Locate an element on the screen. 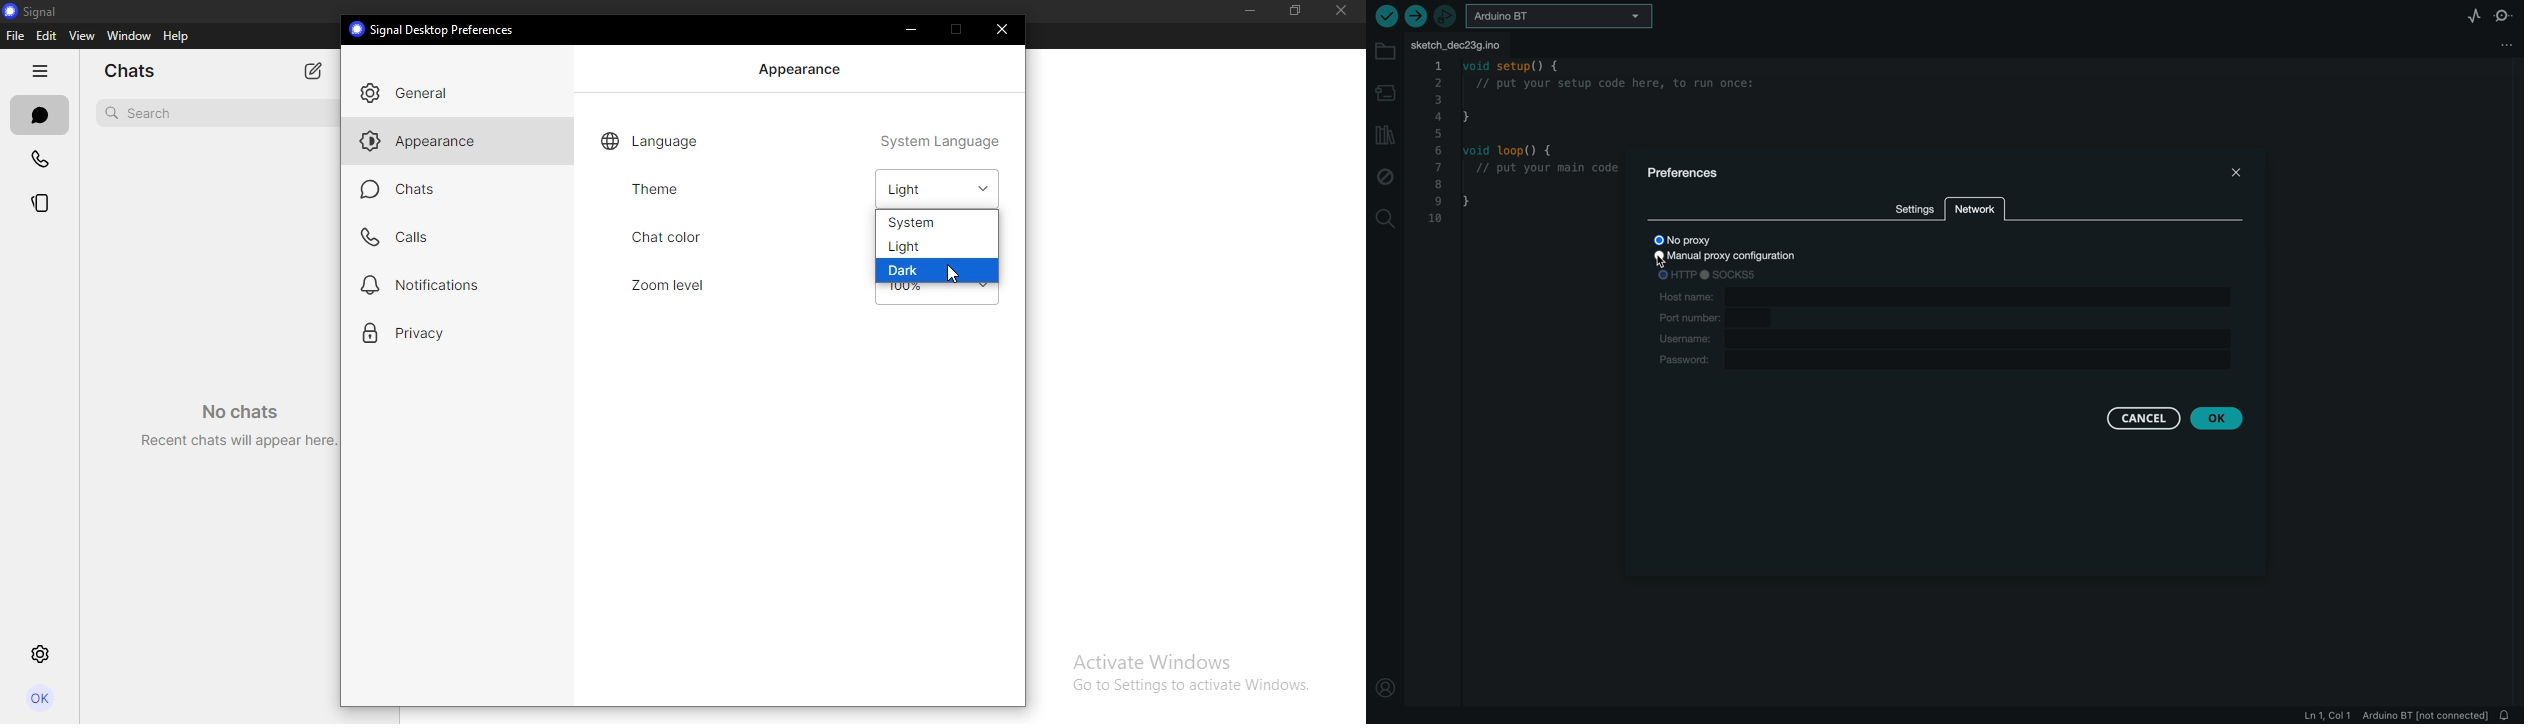  minimize is located at coordinates (915, 32).